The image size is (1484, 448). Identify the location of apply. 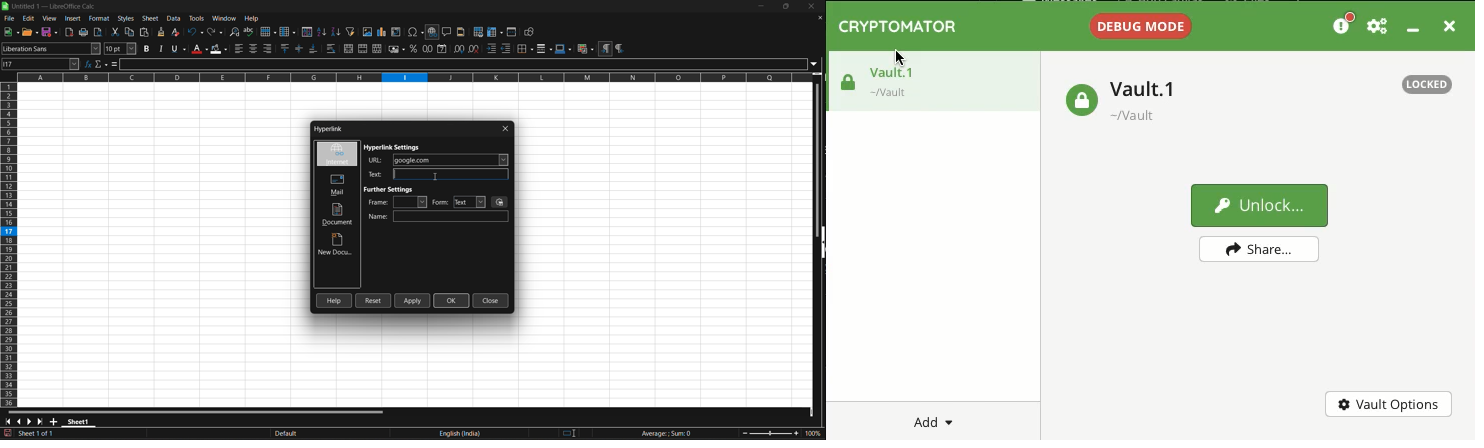
(413, 300).